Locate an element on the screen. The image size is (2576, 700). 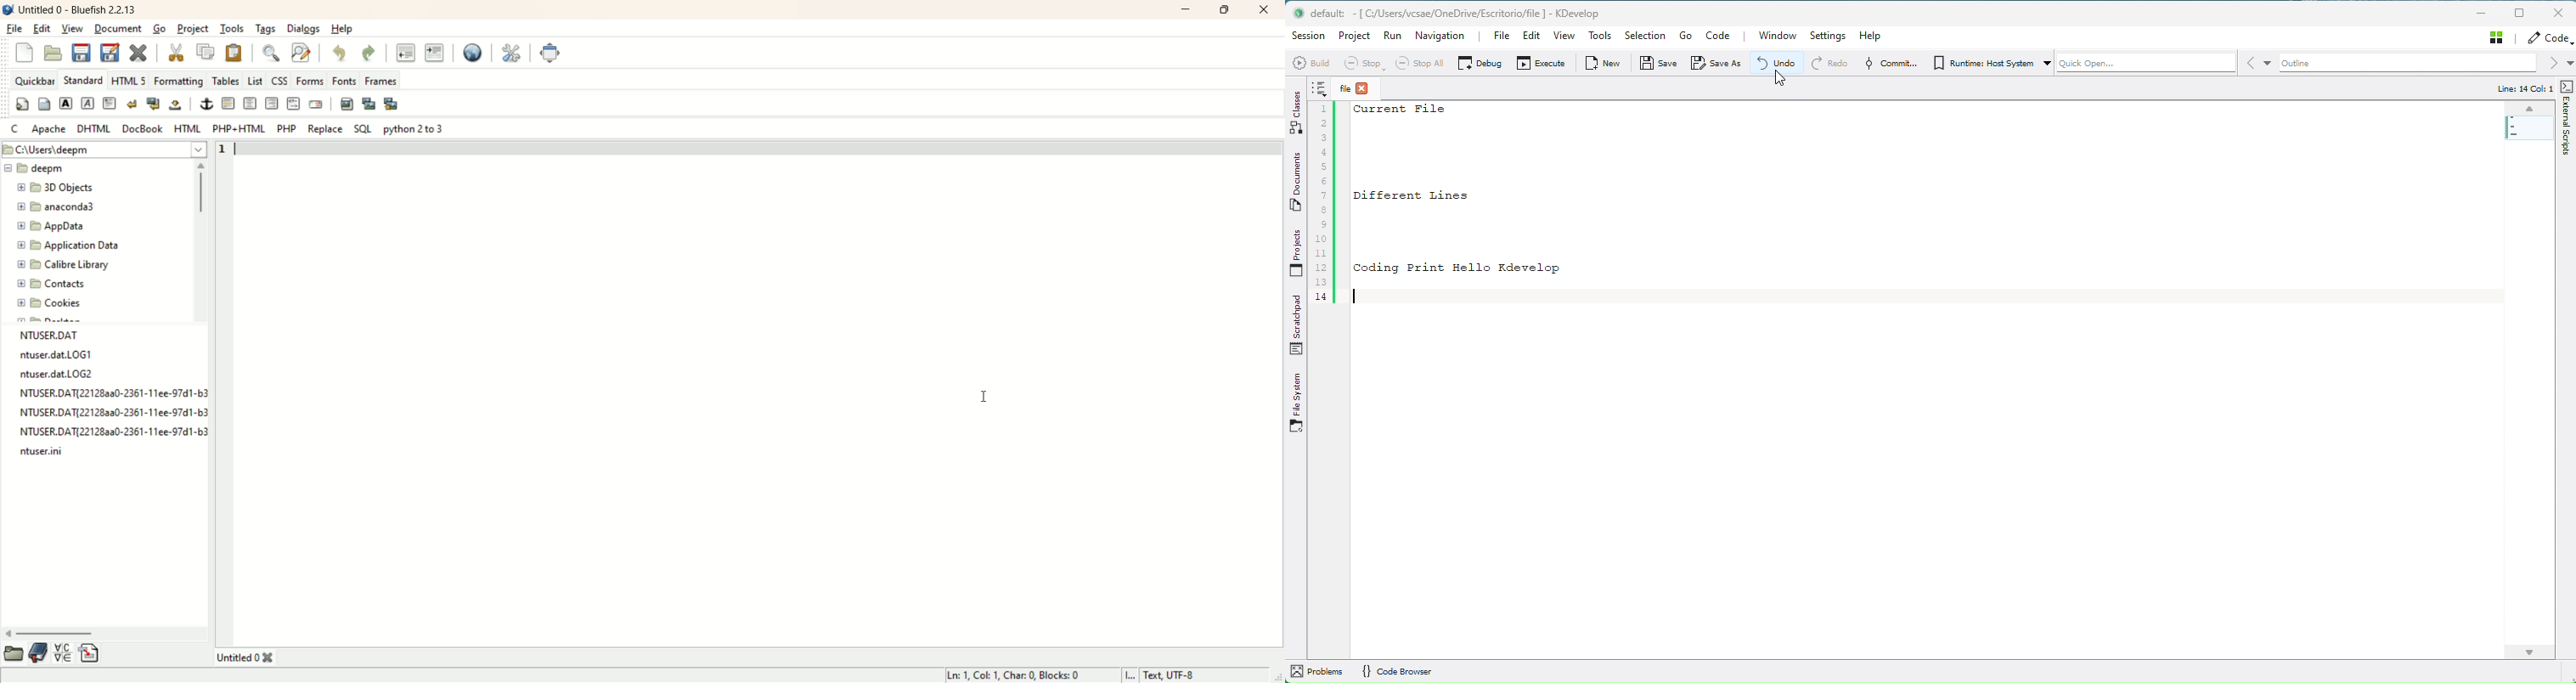
documentation is located at coordinates (37, 652).